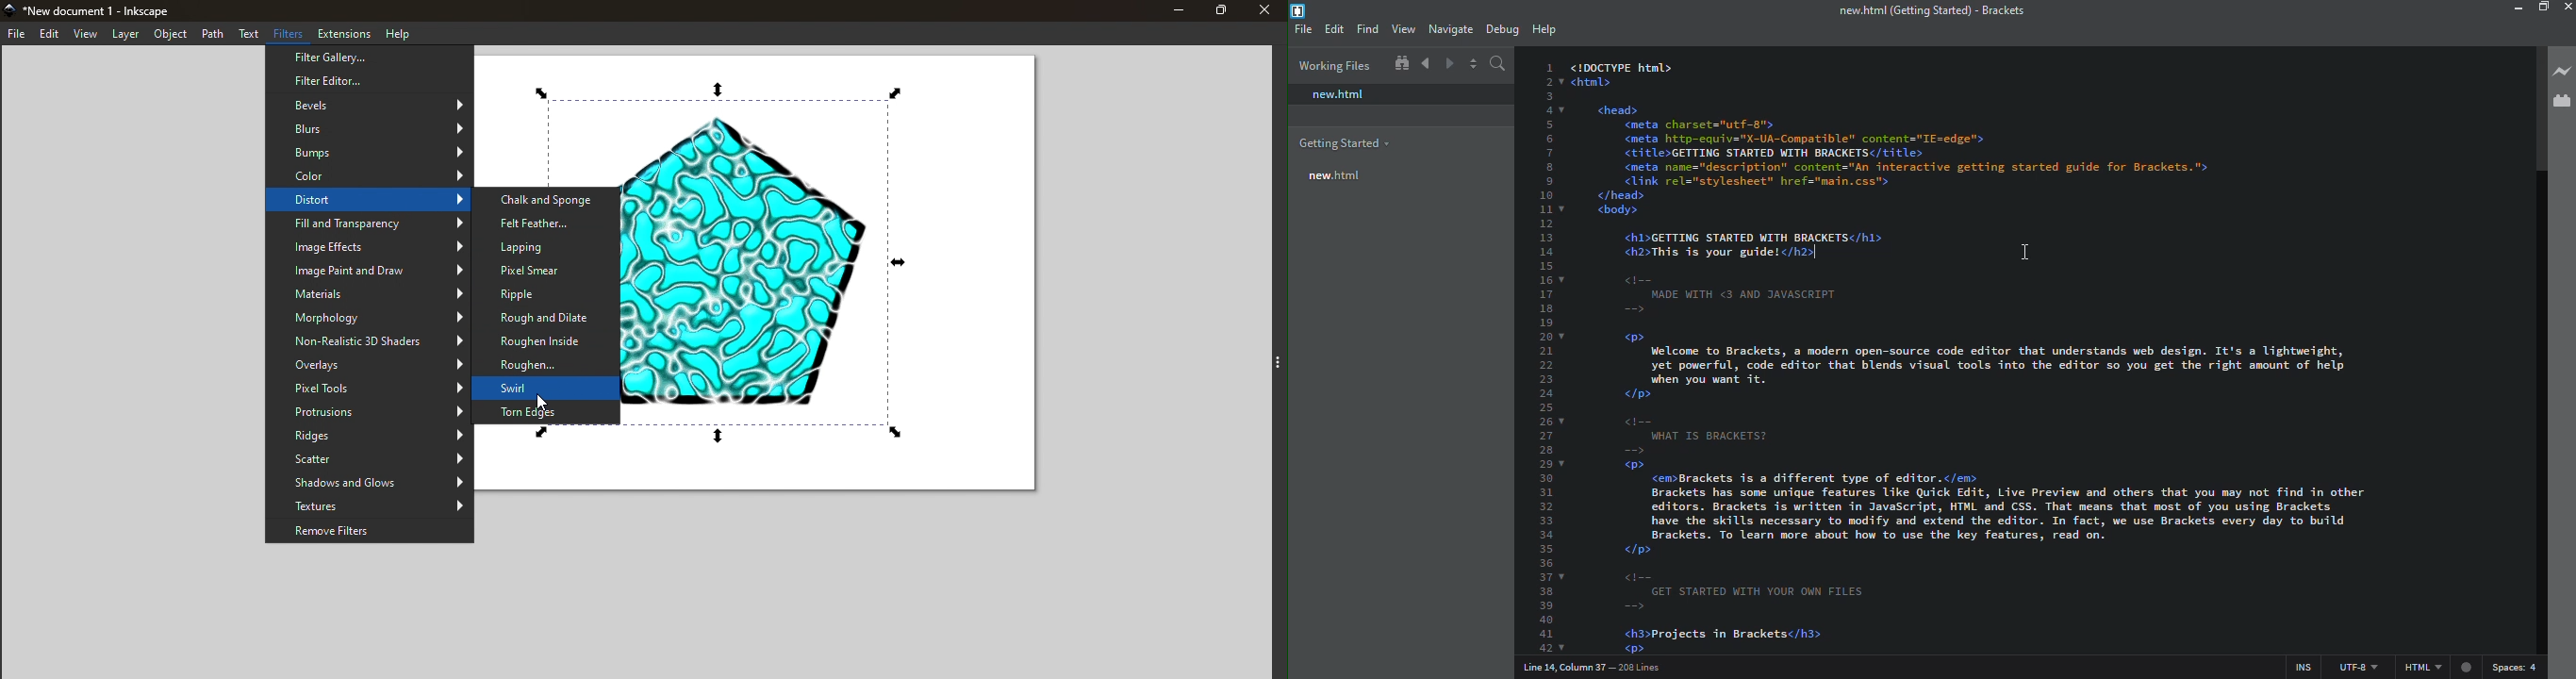  I want to click on Materials, so click(367, 295).